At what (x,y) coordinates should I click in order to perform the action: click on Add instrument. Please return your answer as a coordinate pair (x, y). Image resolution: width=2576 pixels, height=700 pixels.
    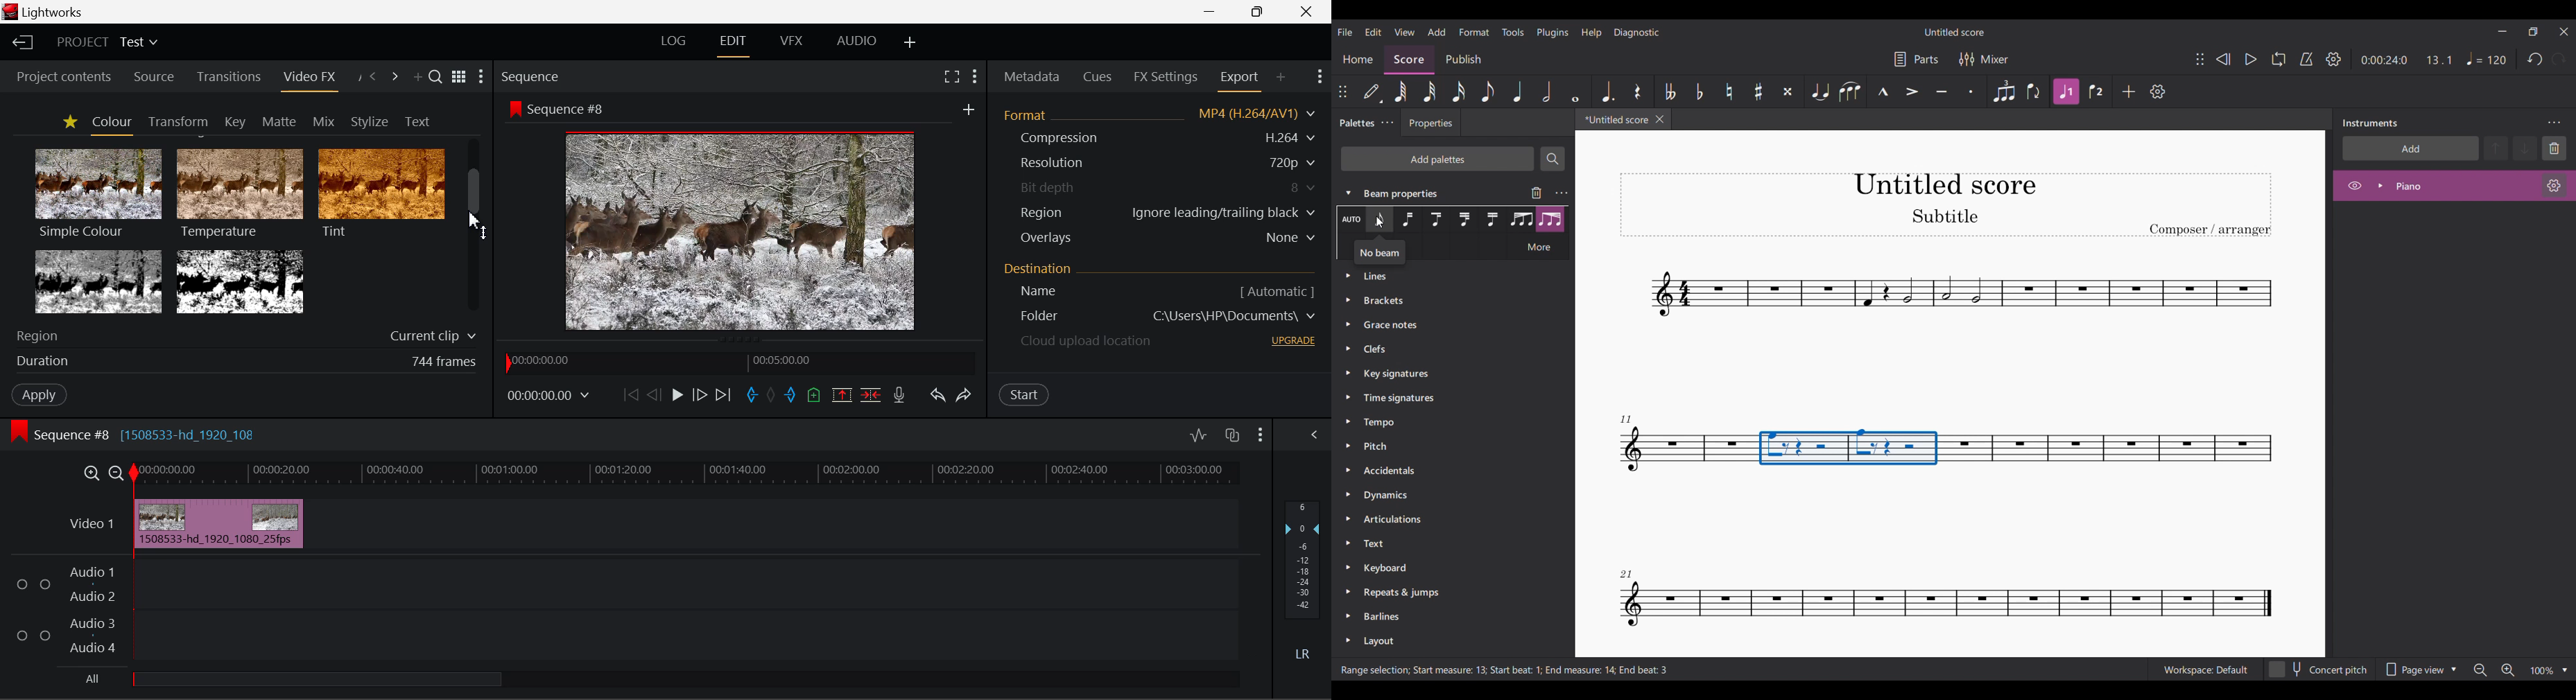
    Looking at the image, I should click on (2411, 148).